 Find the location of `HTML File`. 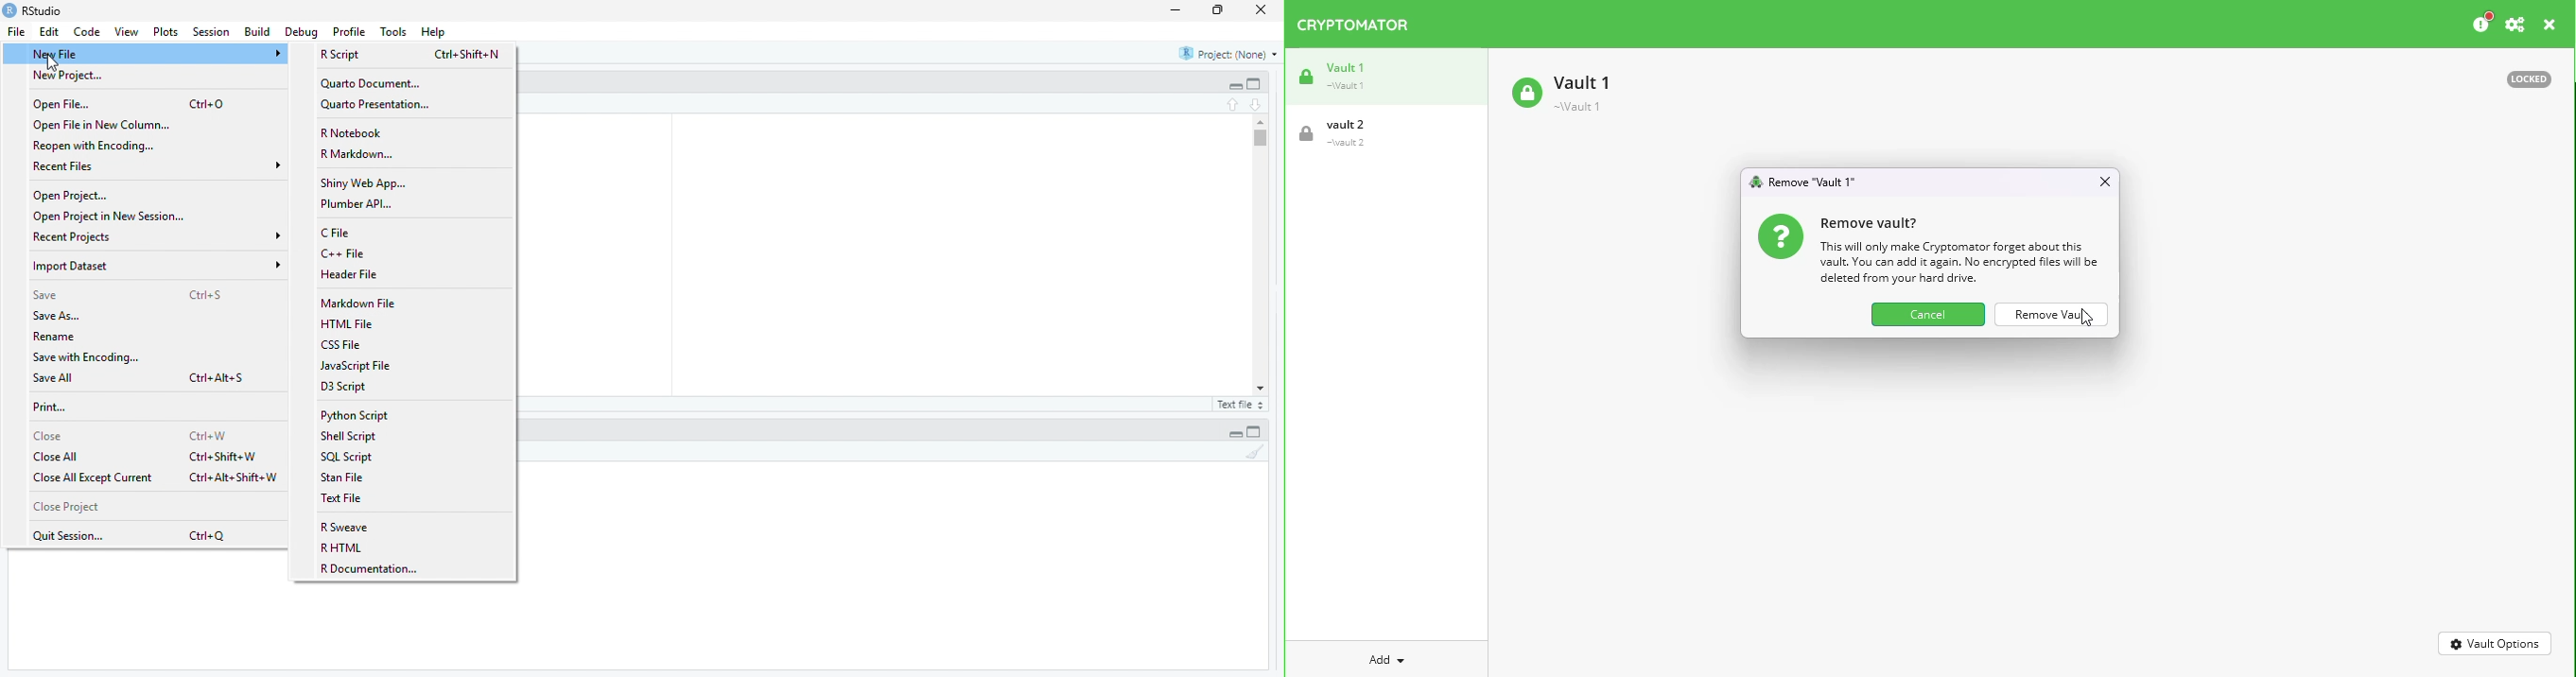

HTML File is located at coordinates (347, 324).